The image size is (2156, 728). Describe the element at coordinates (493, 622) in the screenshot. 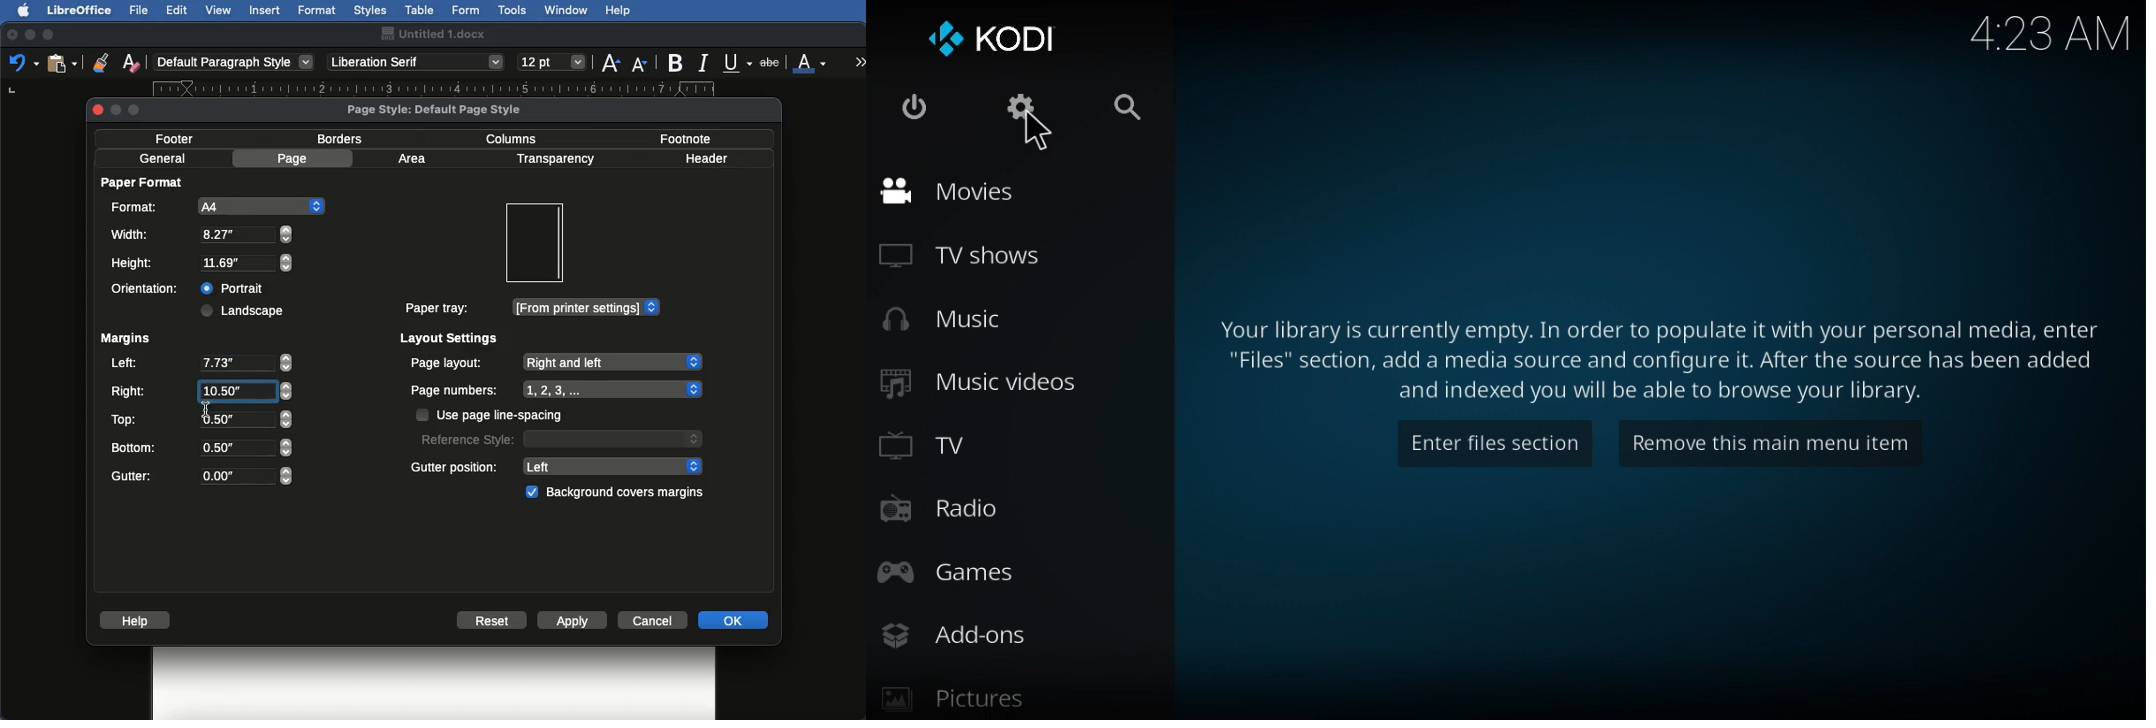

I see `Reset` at that location.